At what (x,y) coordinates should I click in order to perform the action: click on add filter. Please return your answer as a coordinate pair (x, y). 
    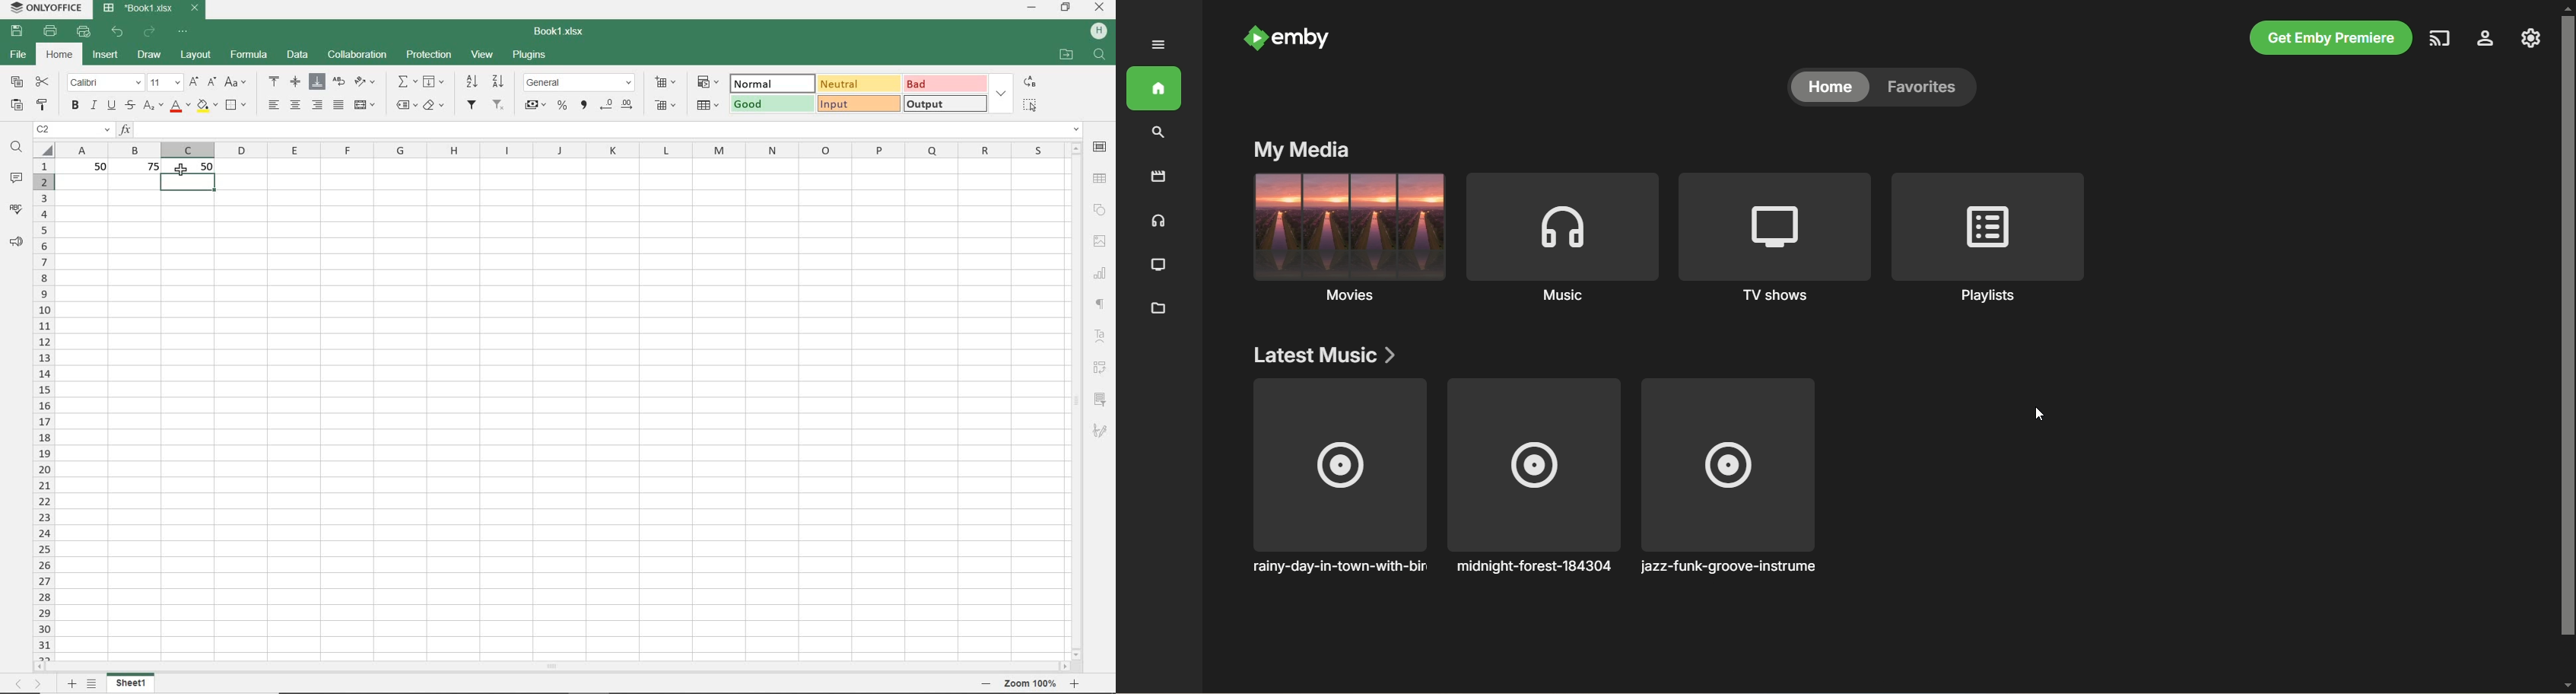
    Looking at the image, I should click on (472, 106).